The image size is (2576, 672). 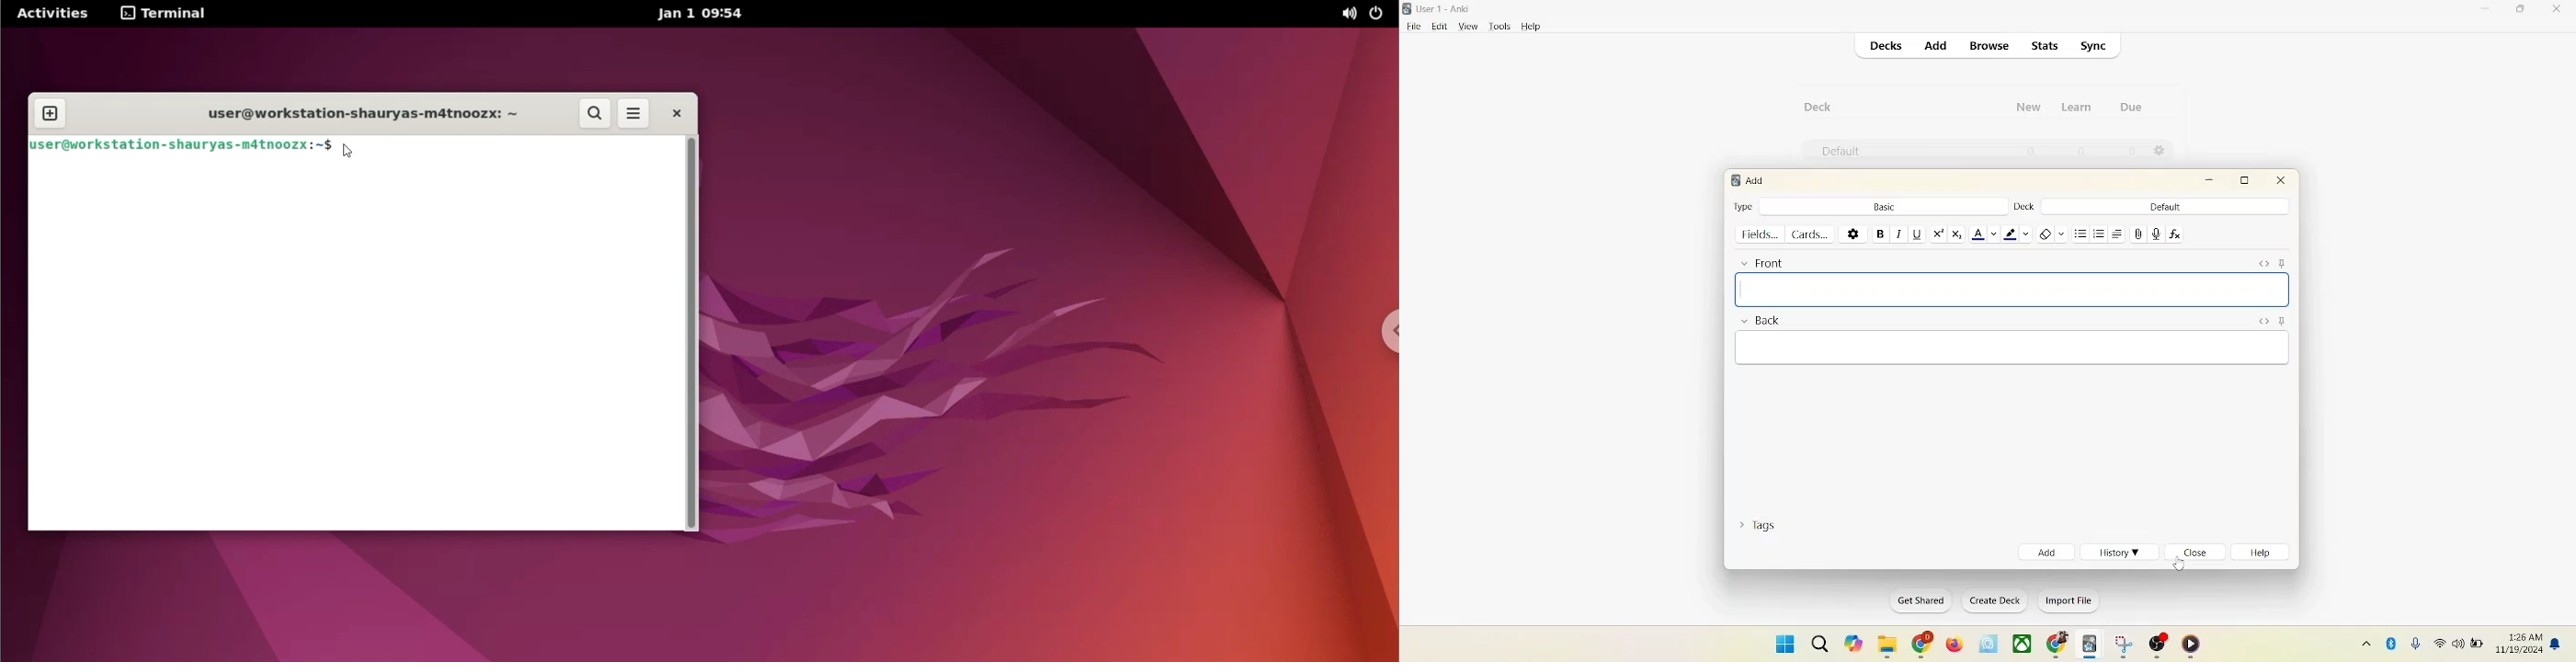 I want to click on Options, so click(x=2161, y=152).